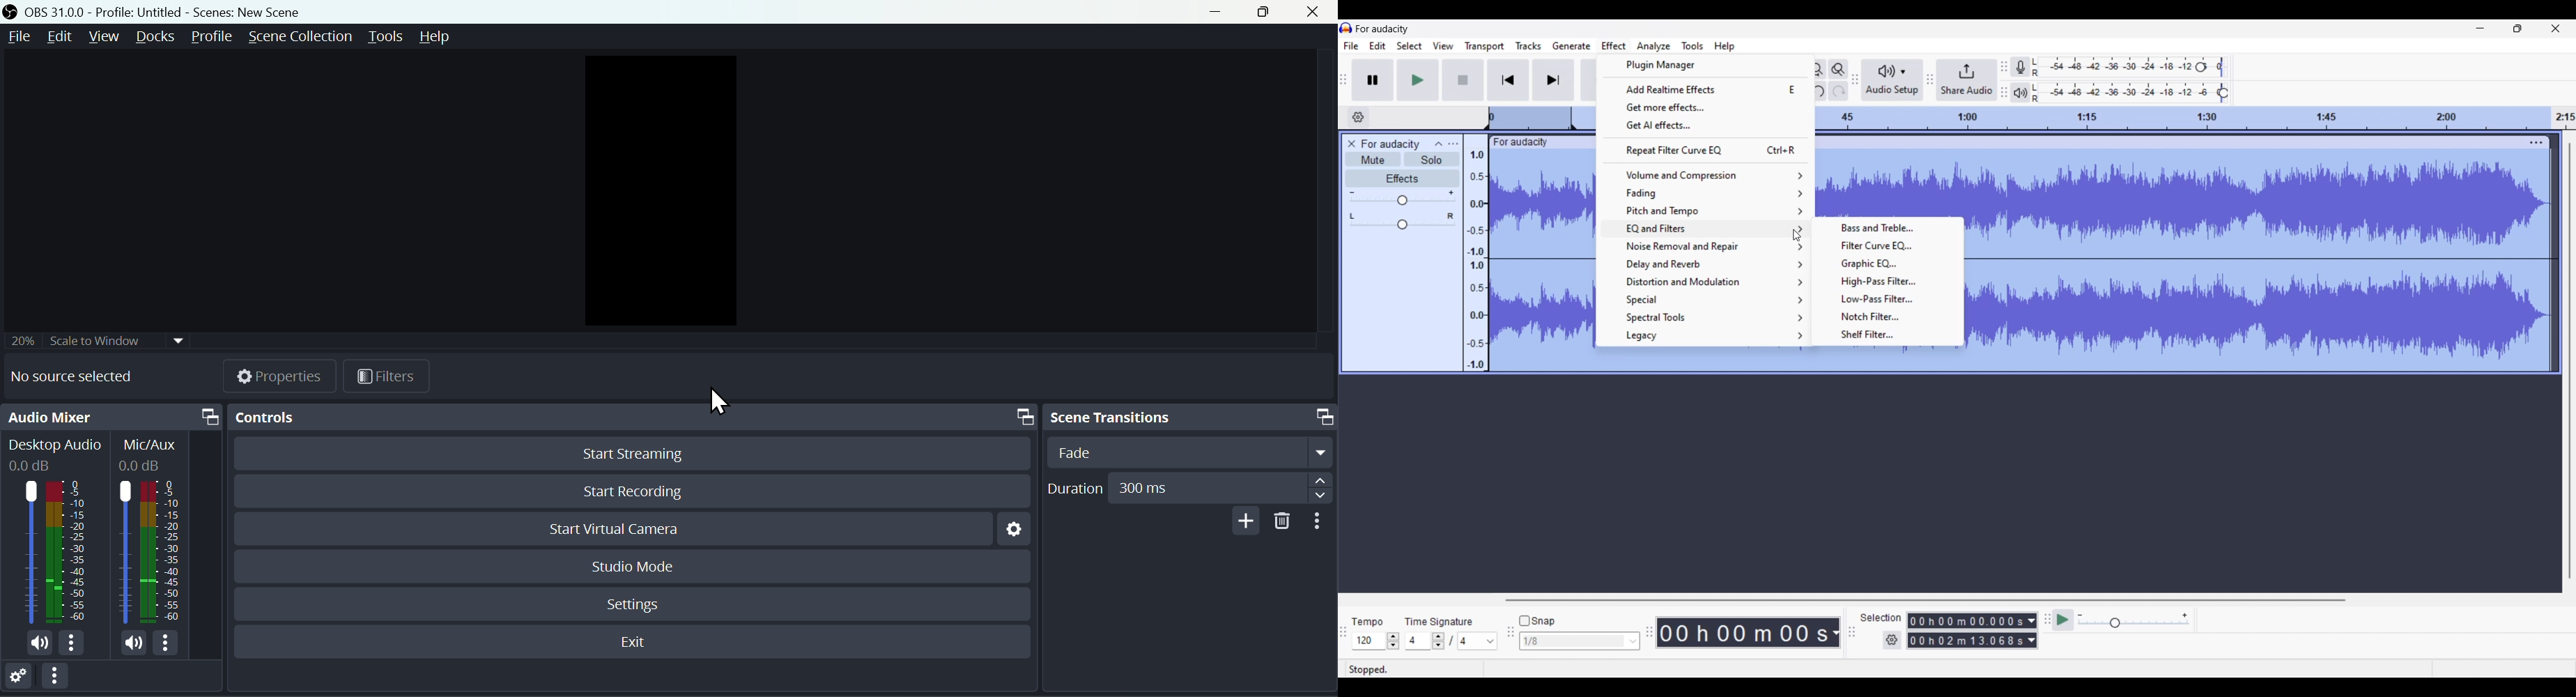  What do you see at coordinates (105, 36) in the screenshot?
I see `view` at bounding box center [105, 36].